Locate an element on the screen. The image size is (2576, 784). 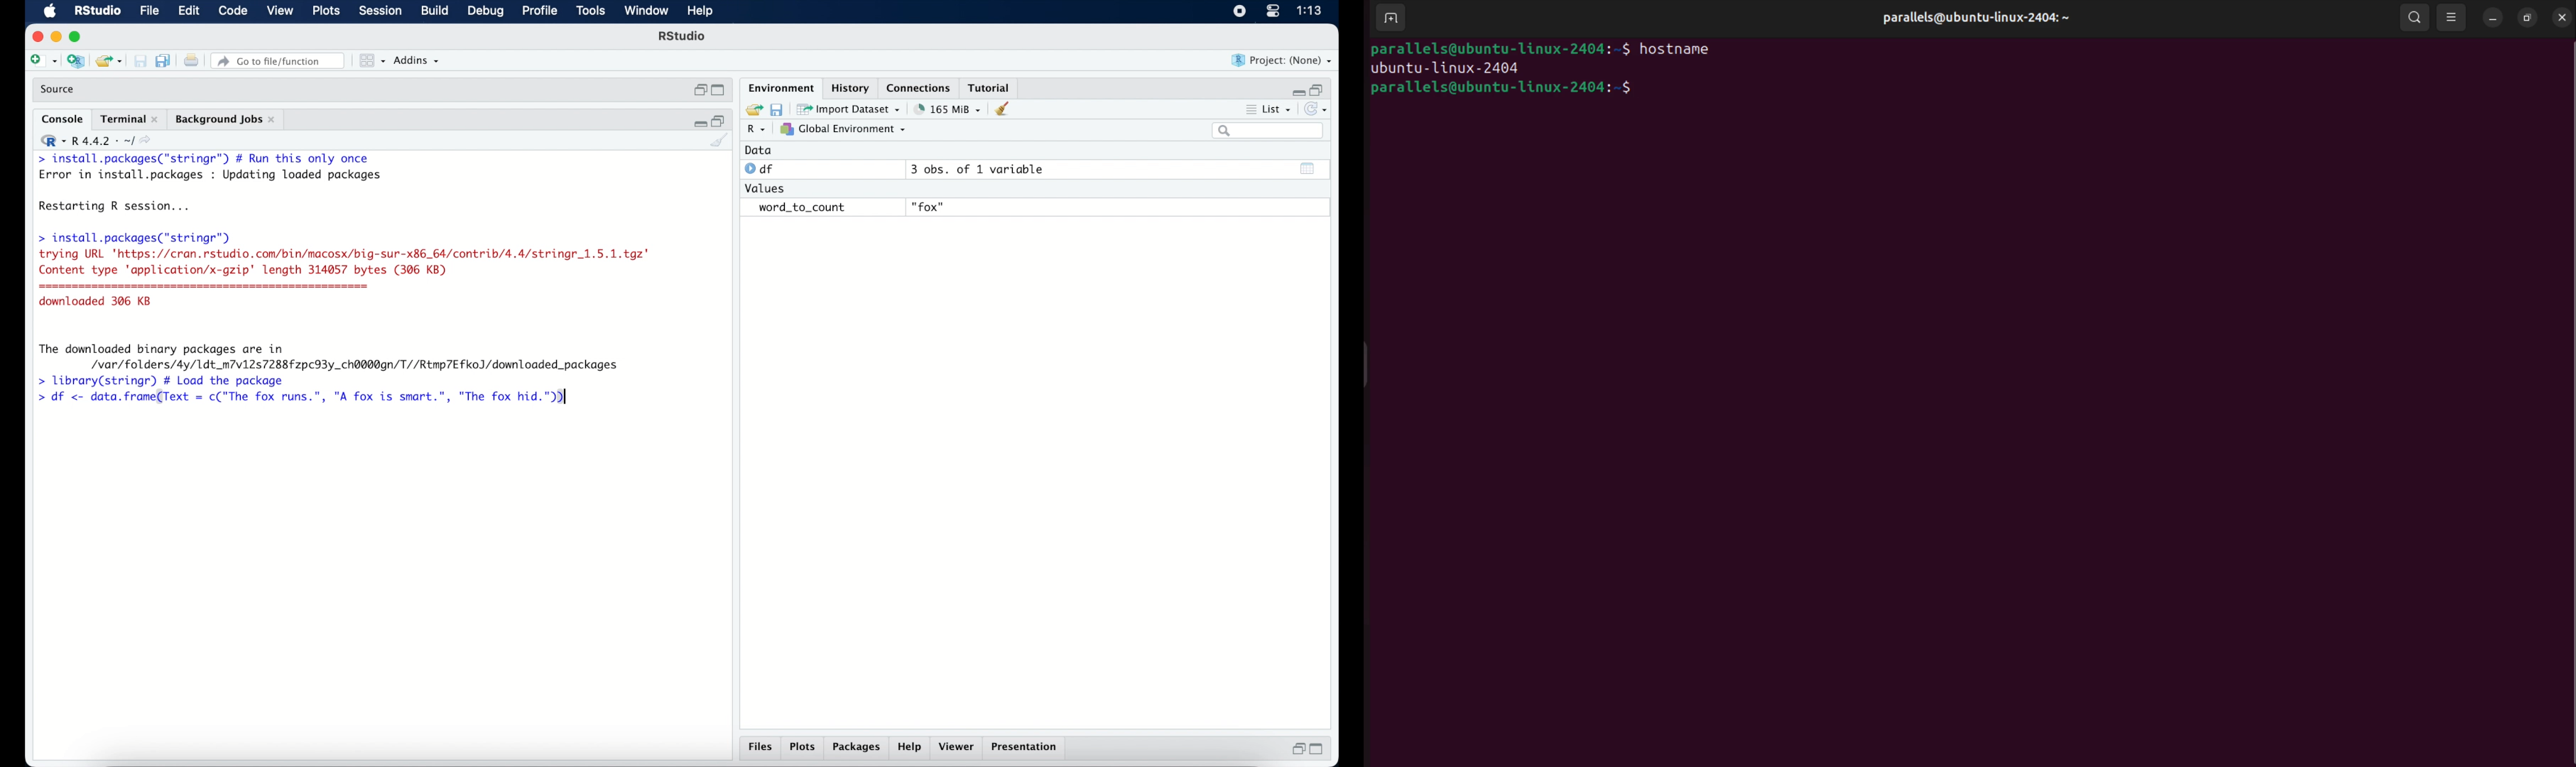
Error in install.packages : Updating loaded packages is located at coordinates (210, 175).